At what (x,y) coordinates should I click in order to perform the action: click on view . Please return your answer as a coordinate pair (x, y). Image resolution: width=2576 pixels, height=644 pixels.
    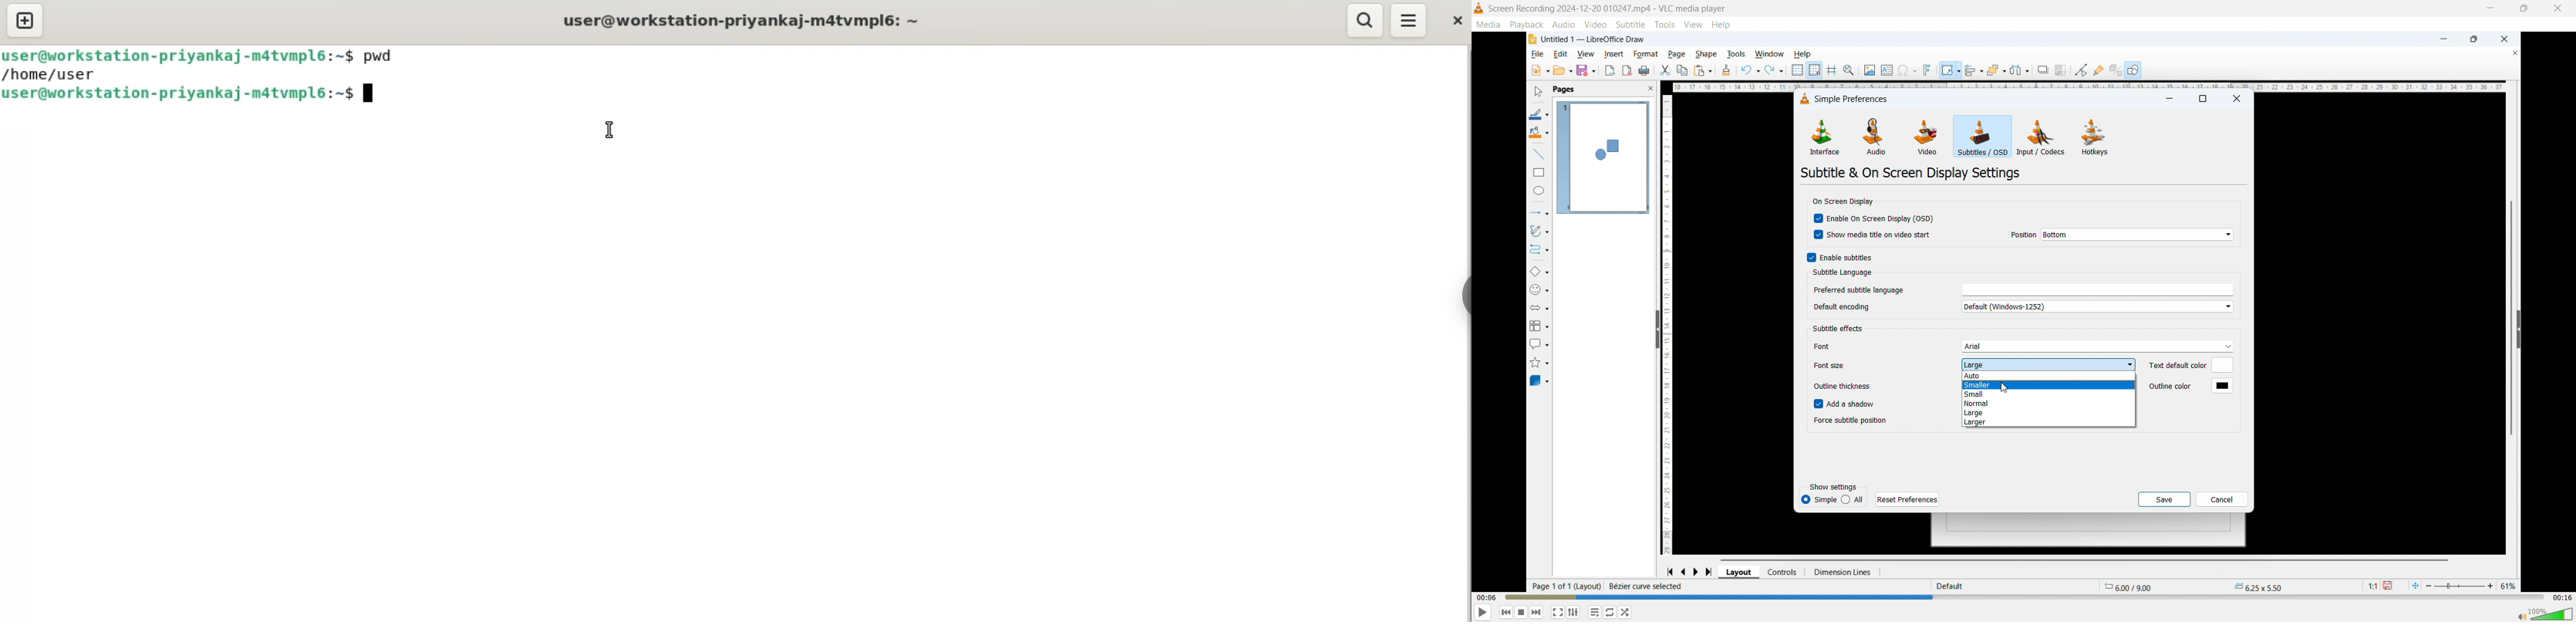
    Looking at the image, I should click on (1693, 24).